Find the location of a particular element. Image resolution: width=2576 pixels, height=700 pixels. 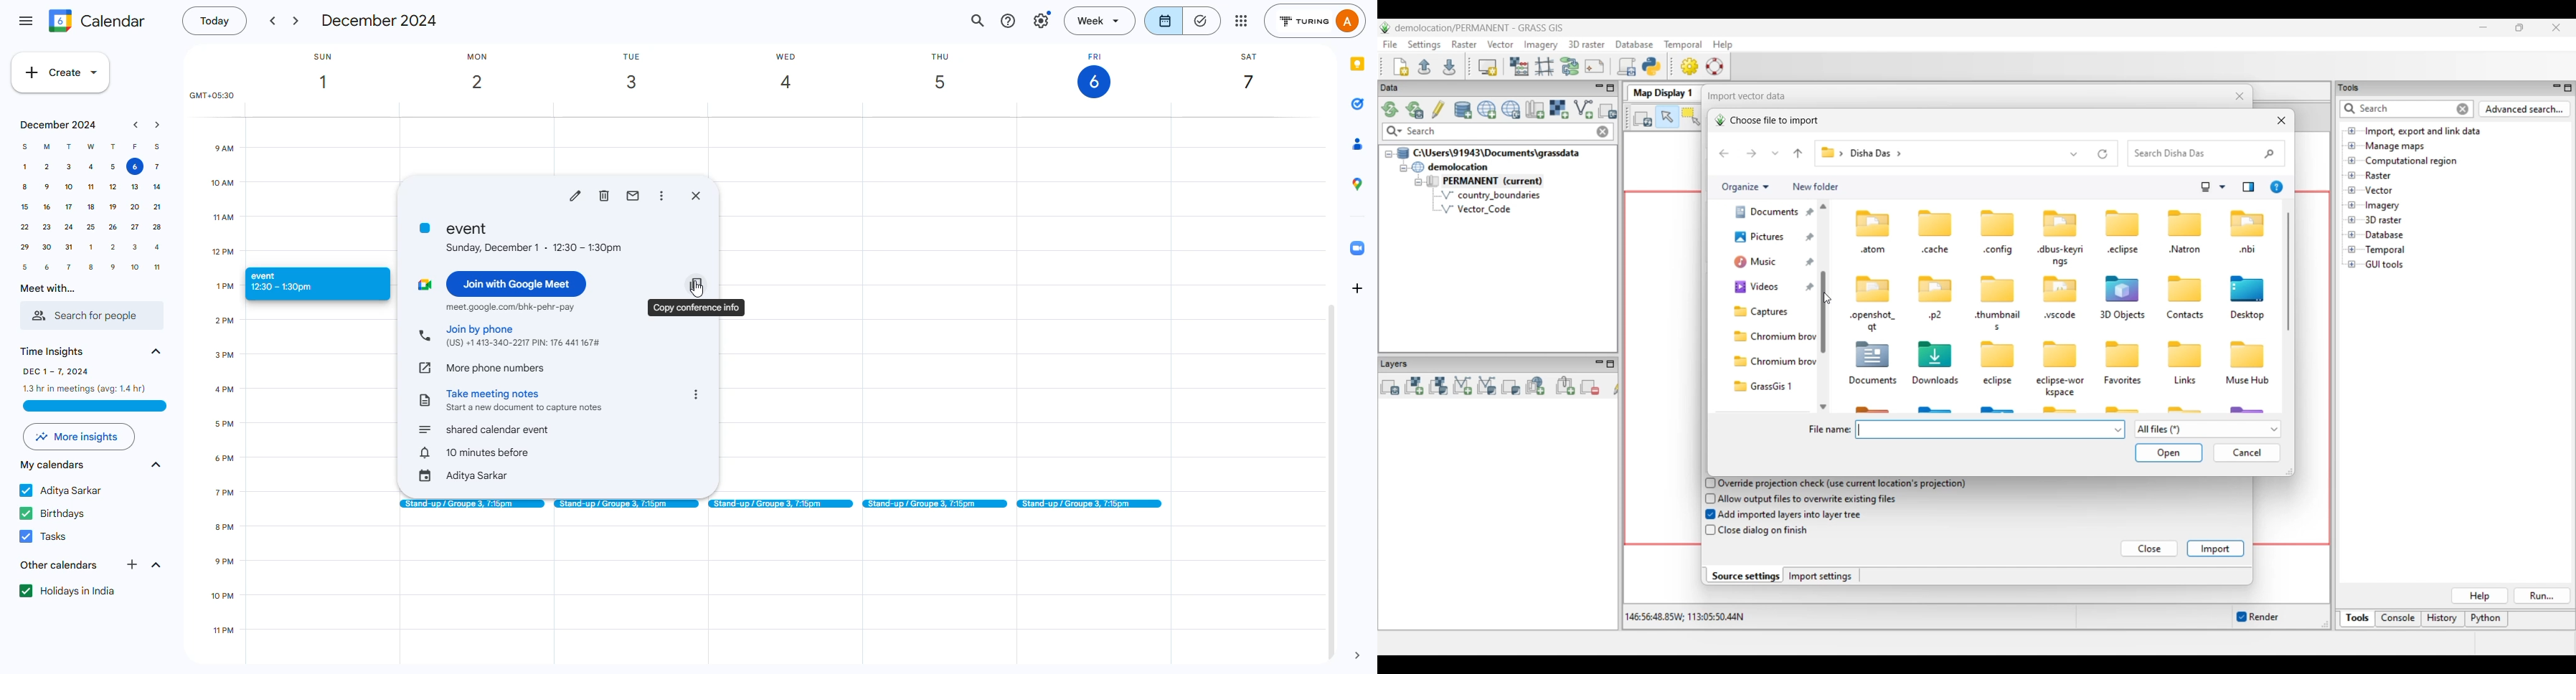

app is located at coordinates (1359, 184).